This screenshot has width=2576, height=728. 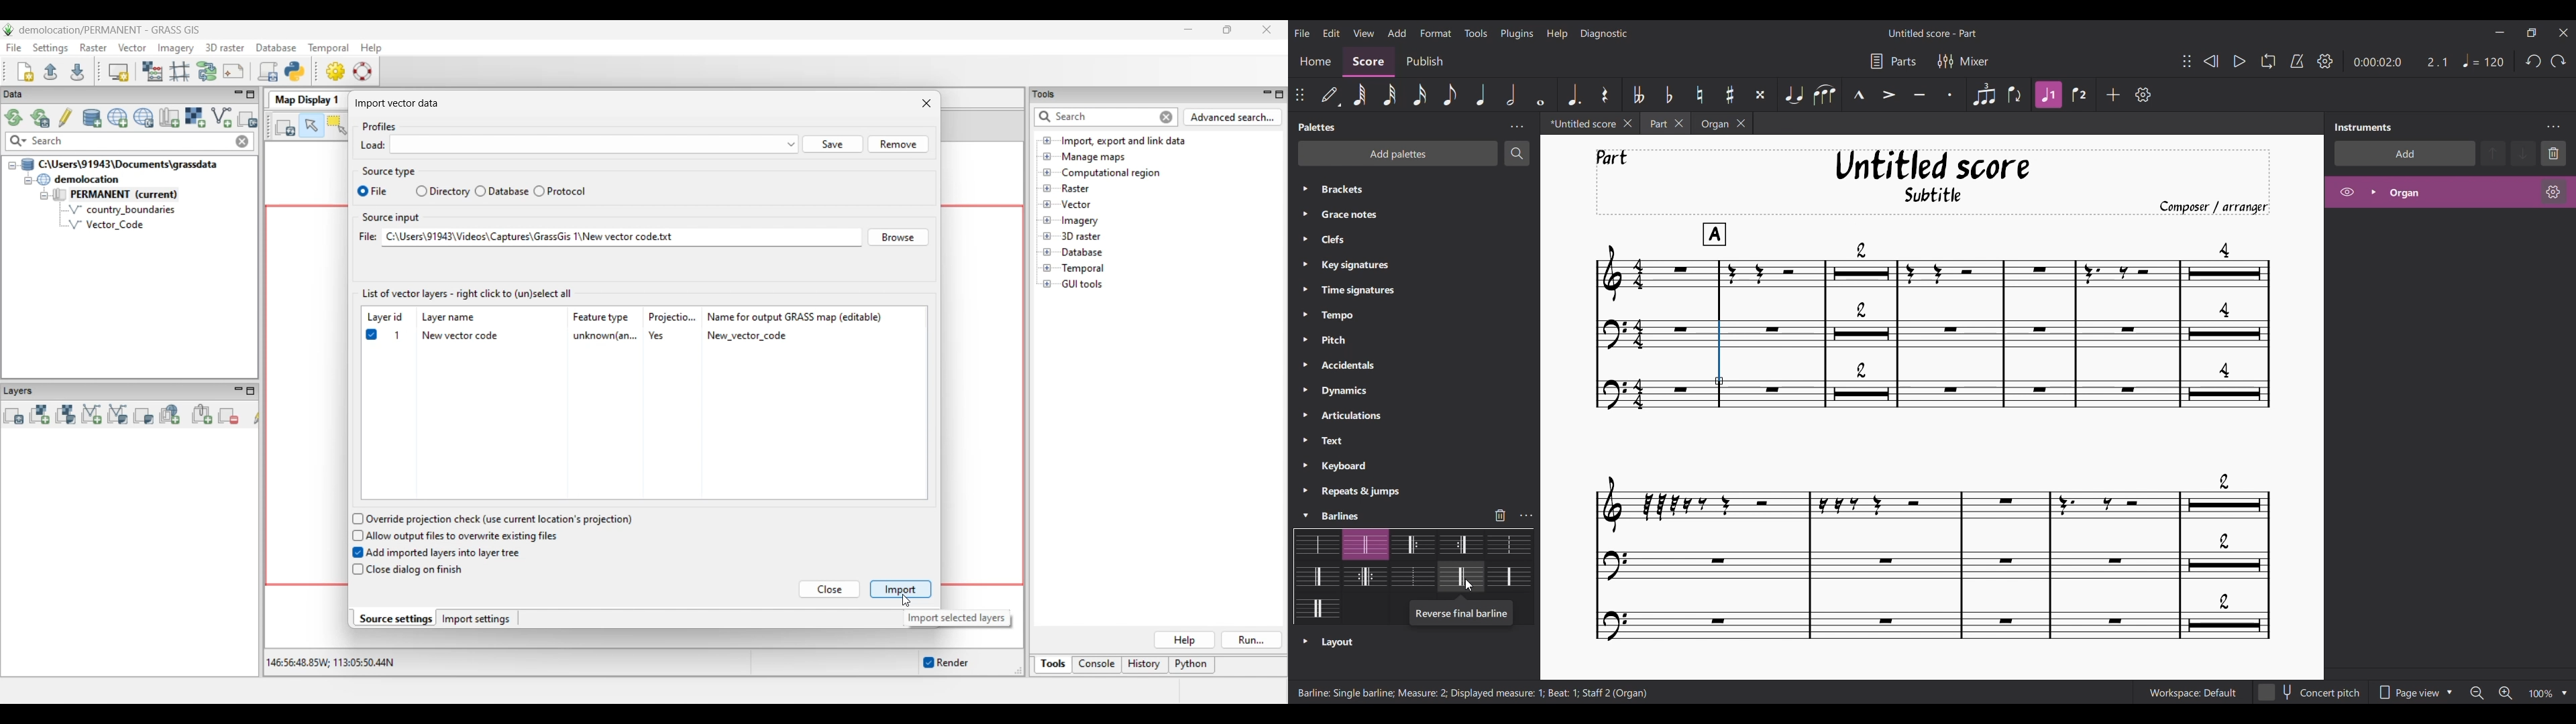 I want to click on Delete, so click(x=2554, y=154).